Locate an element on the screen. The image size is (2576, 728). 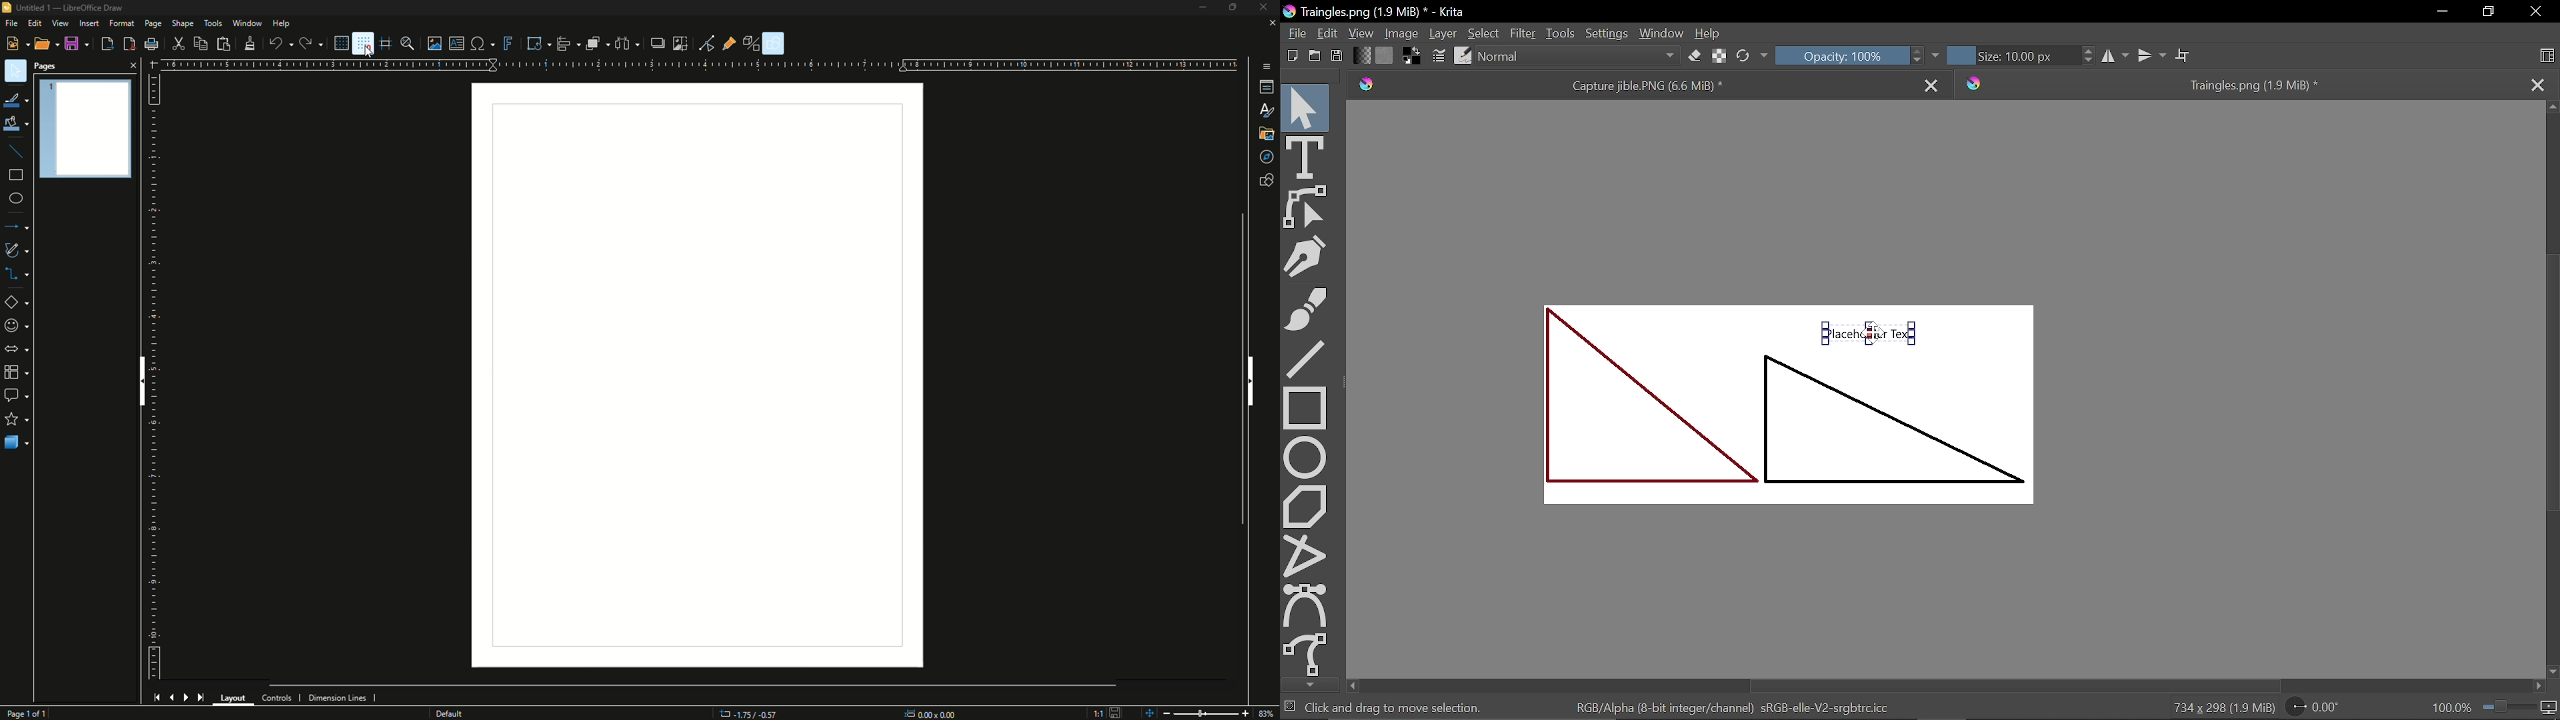
Stars and banners is located at coordinates (20, 419).